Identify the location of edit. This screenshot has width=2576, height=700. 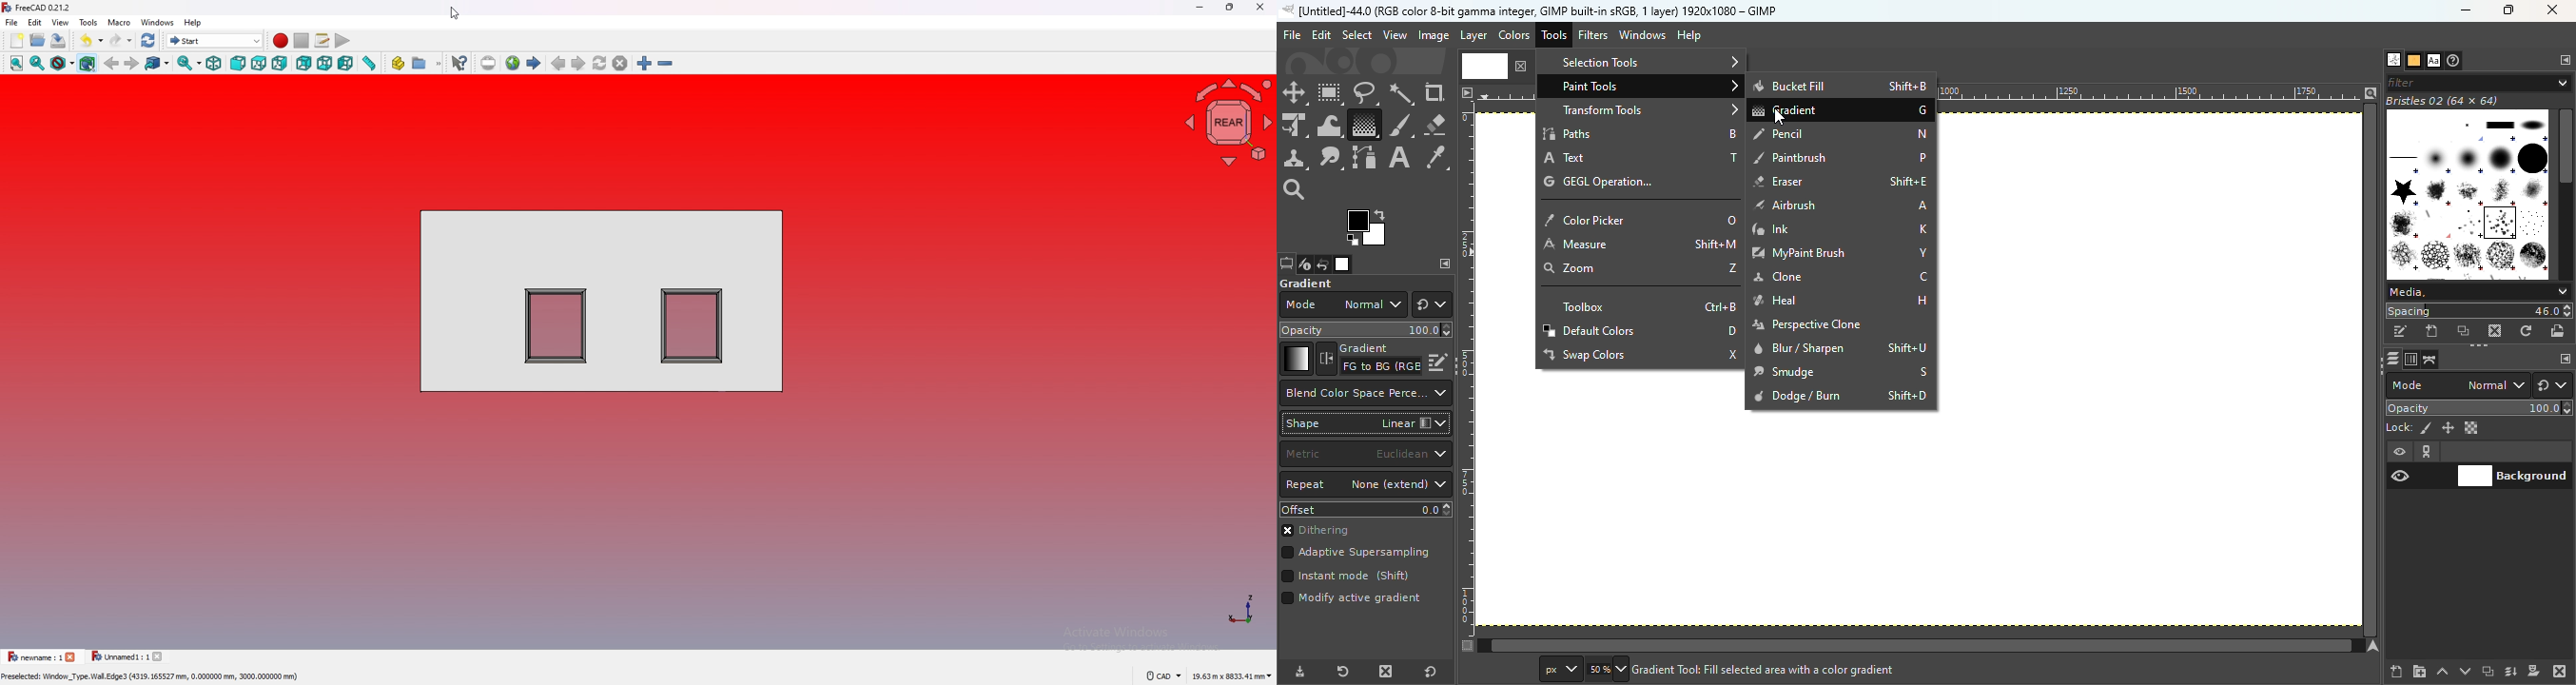
(36, 22).